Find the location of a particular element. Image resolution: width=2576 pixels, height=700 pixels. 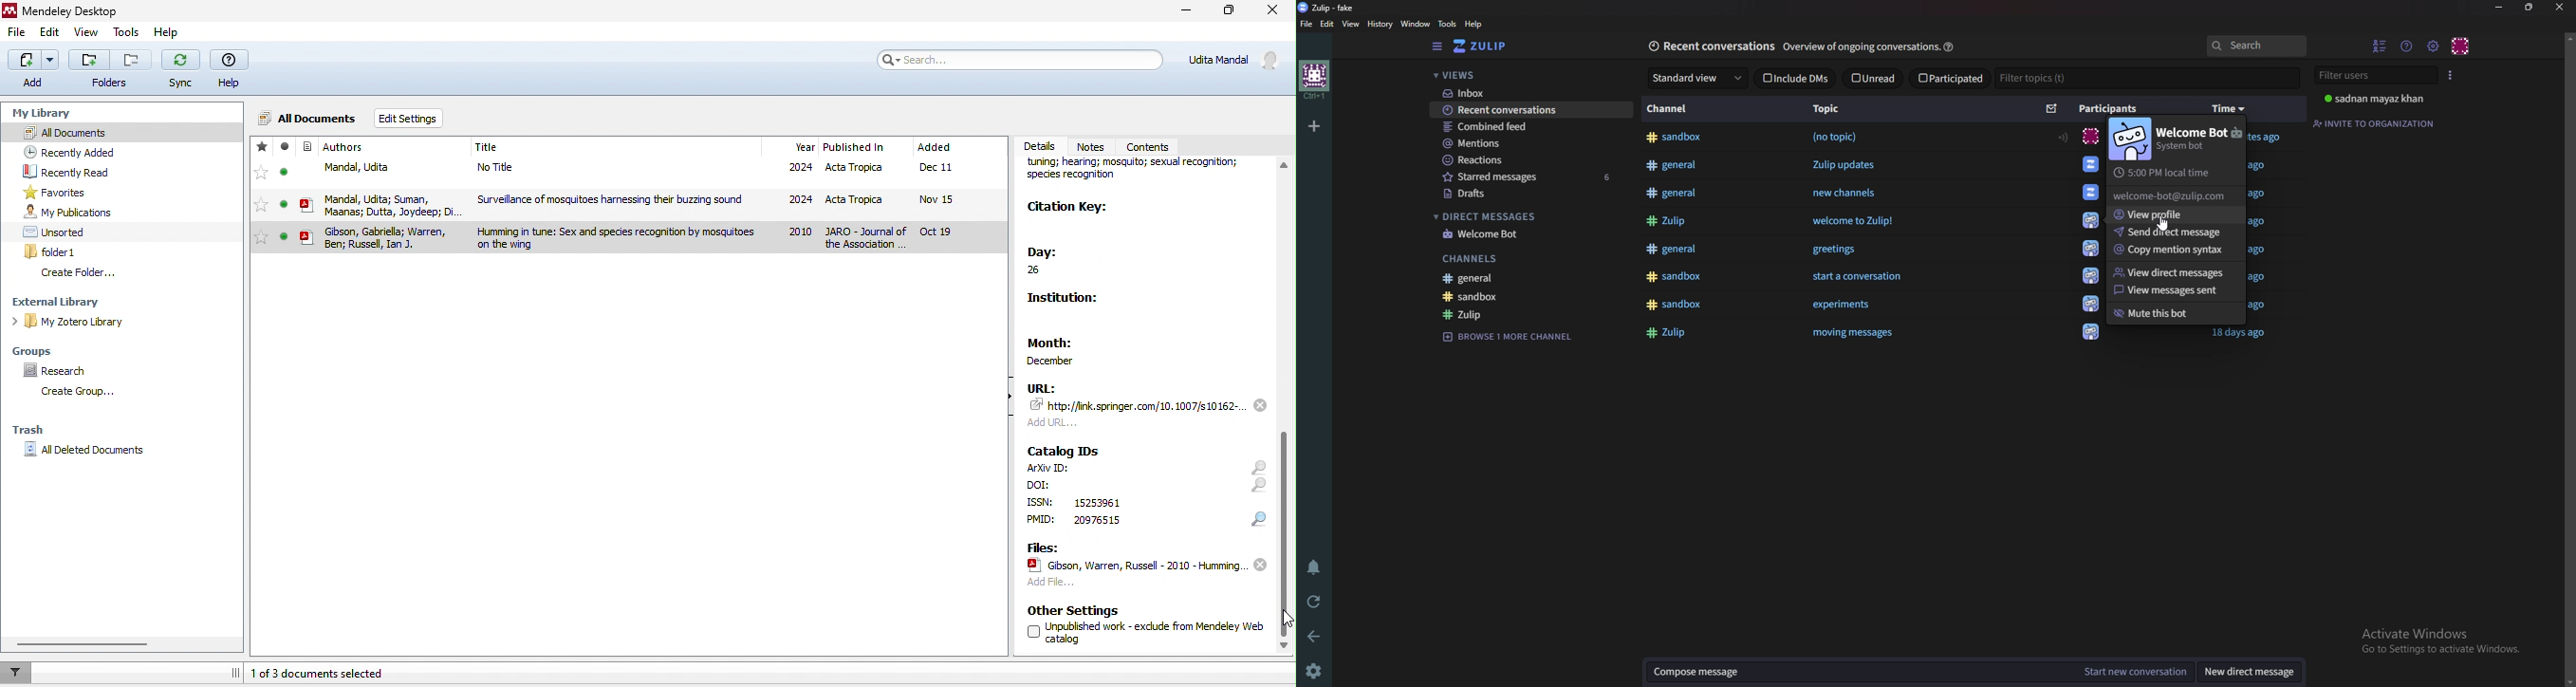

my zotero library is located at coordinates (72, 323).